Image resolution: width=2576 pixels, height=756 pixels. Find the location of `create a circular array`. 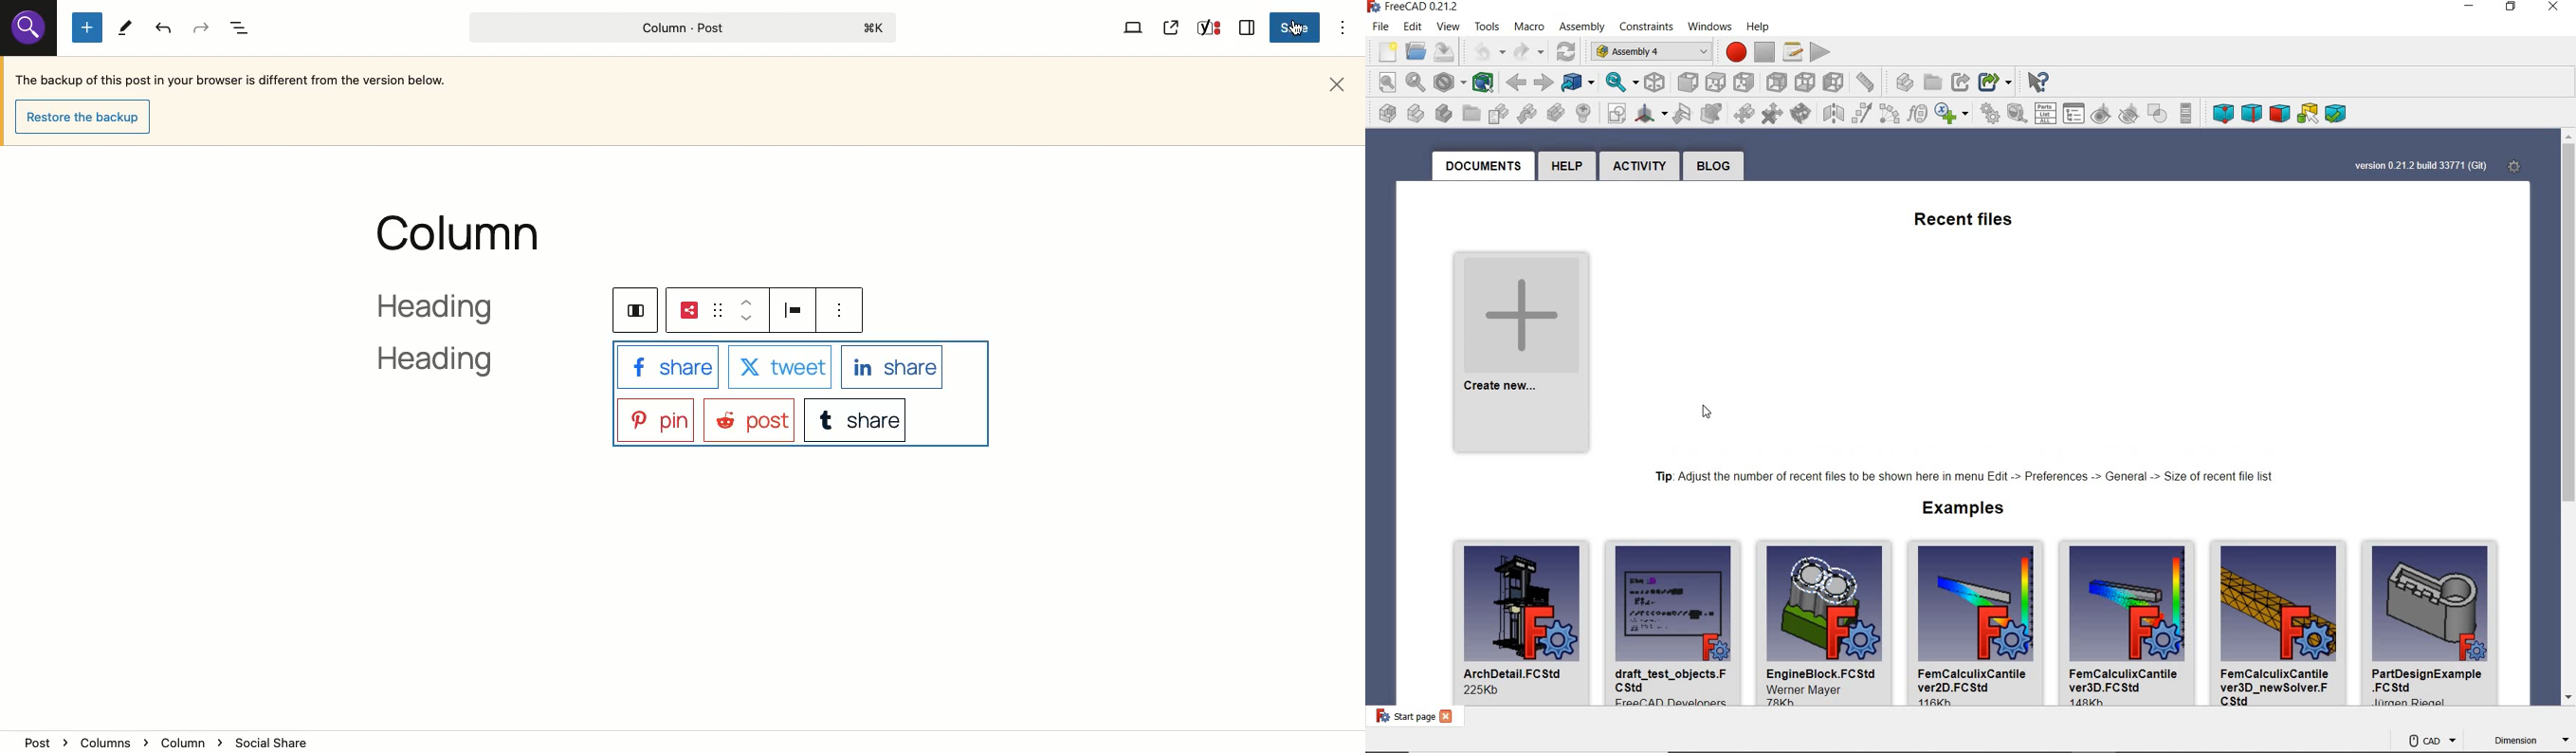

create a circular array is located at coordinates (1863, 115).